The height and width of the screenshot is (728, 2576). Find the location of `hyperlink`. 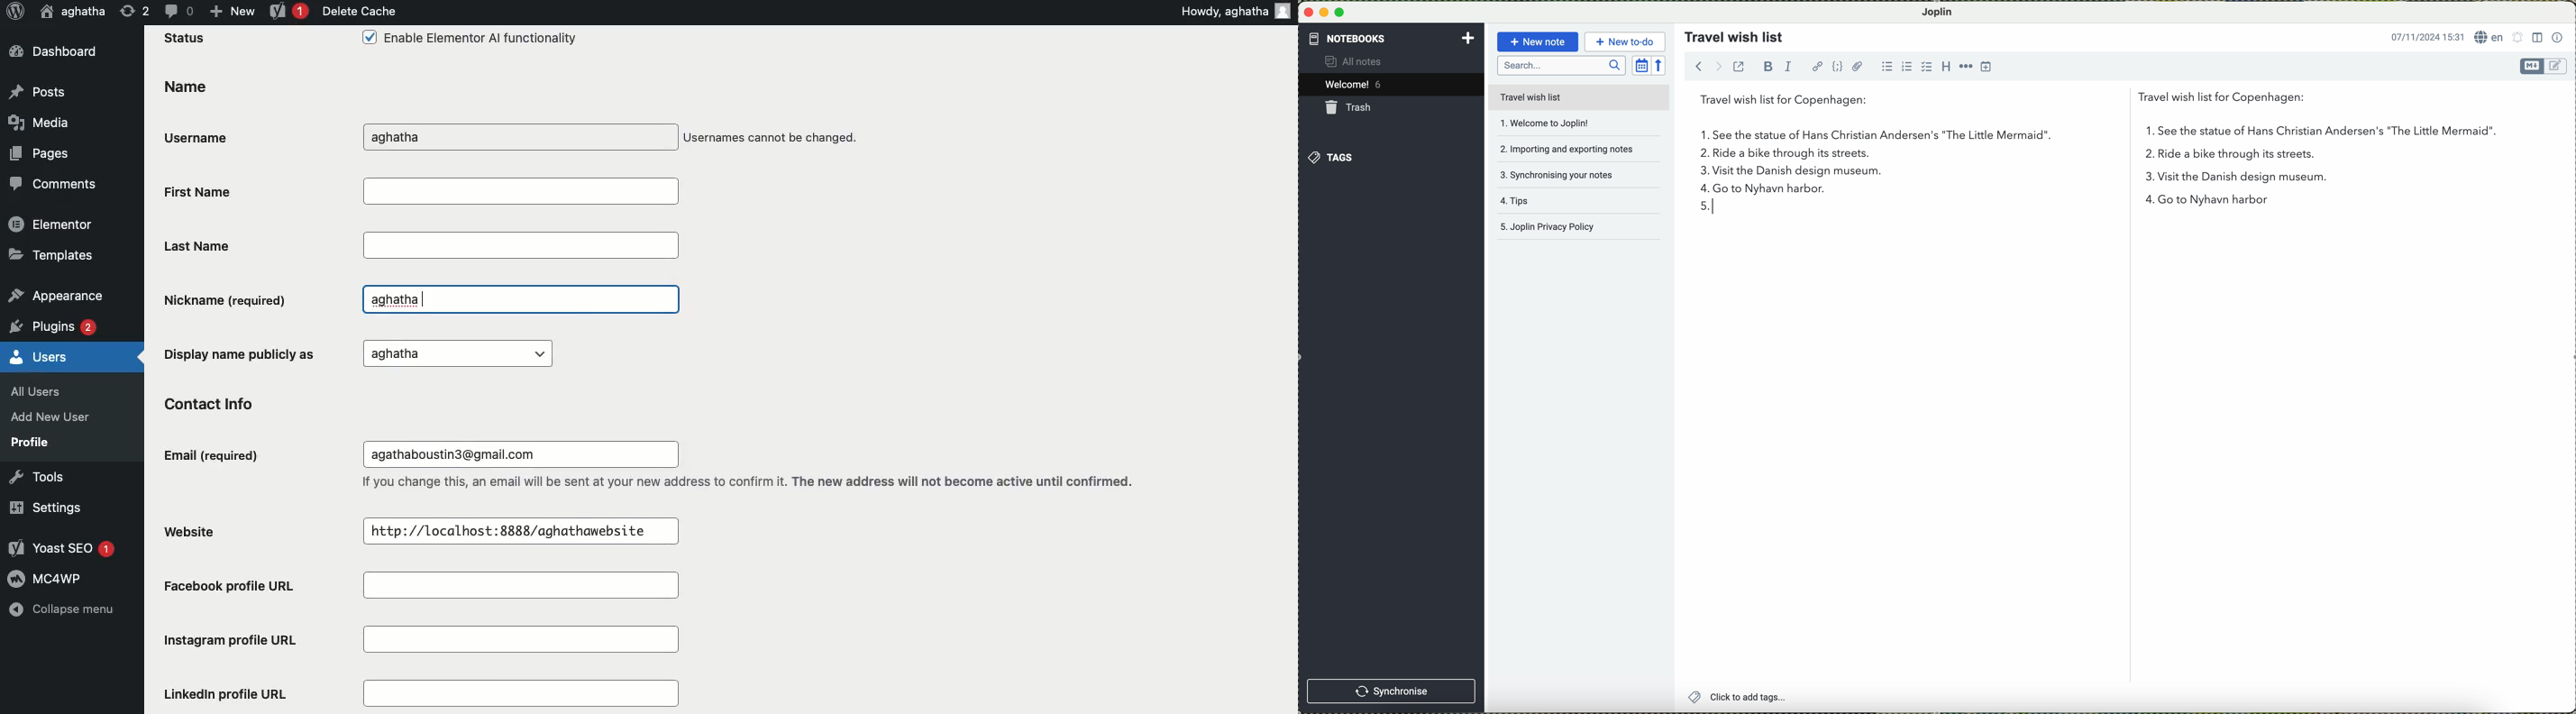

hyperlink is located at coordinates (1817, 66).